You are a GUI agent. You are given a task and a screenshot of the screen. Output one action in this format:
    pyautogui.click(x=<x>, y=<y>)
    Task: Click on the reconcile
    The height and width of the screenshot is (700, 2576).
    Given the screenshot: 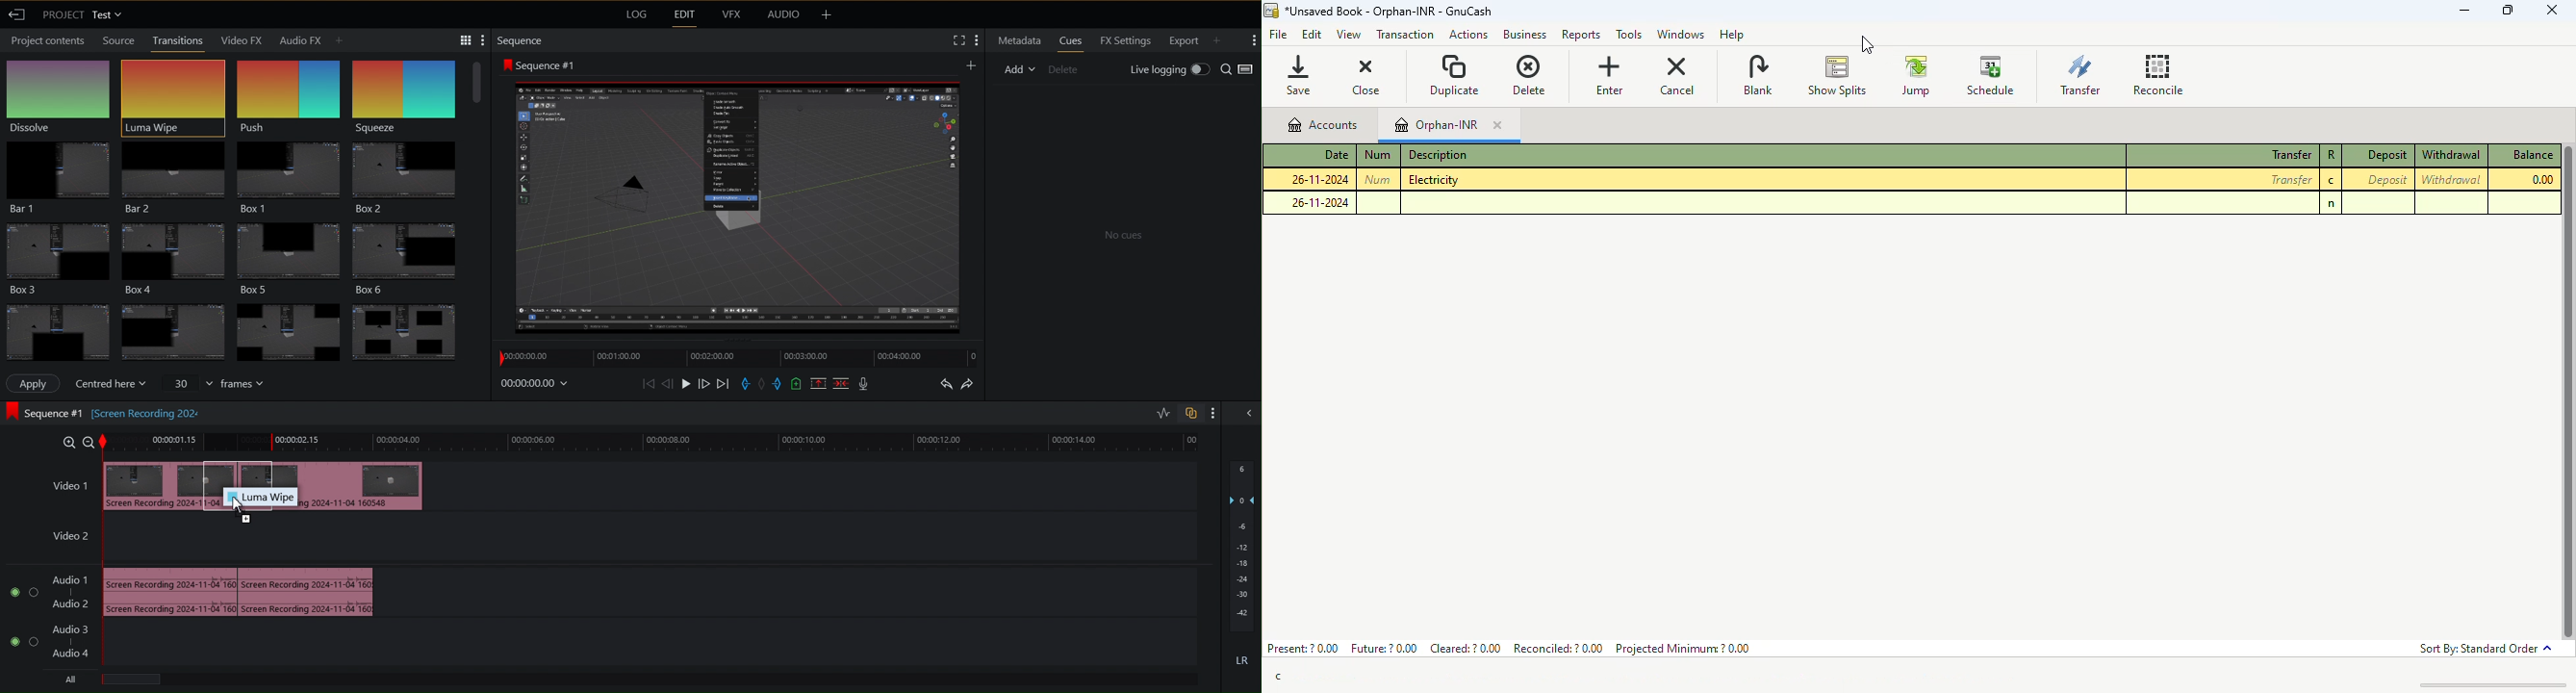 What is the action you would take?
    pyautogui.click(x=2158, y=74)
    